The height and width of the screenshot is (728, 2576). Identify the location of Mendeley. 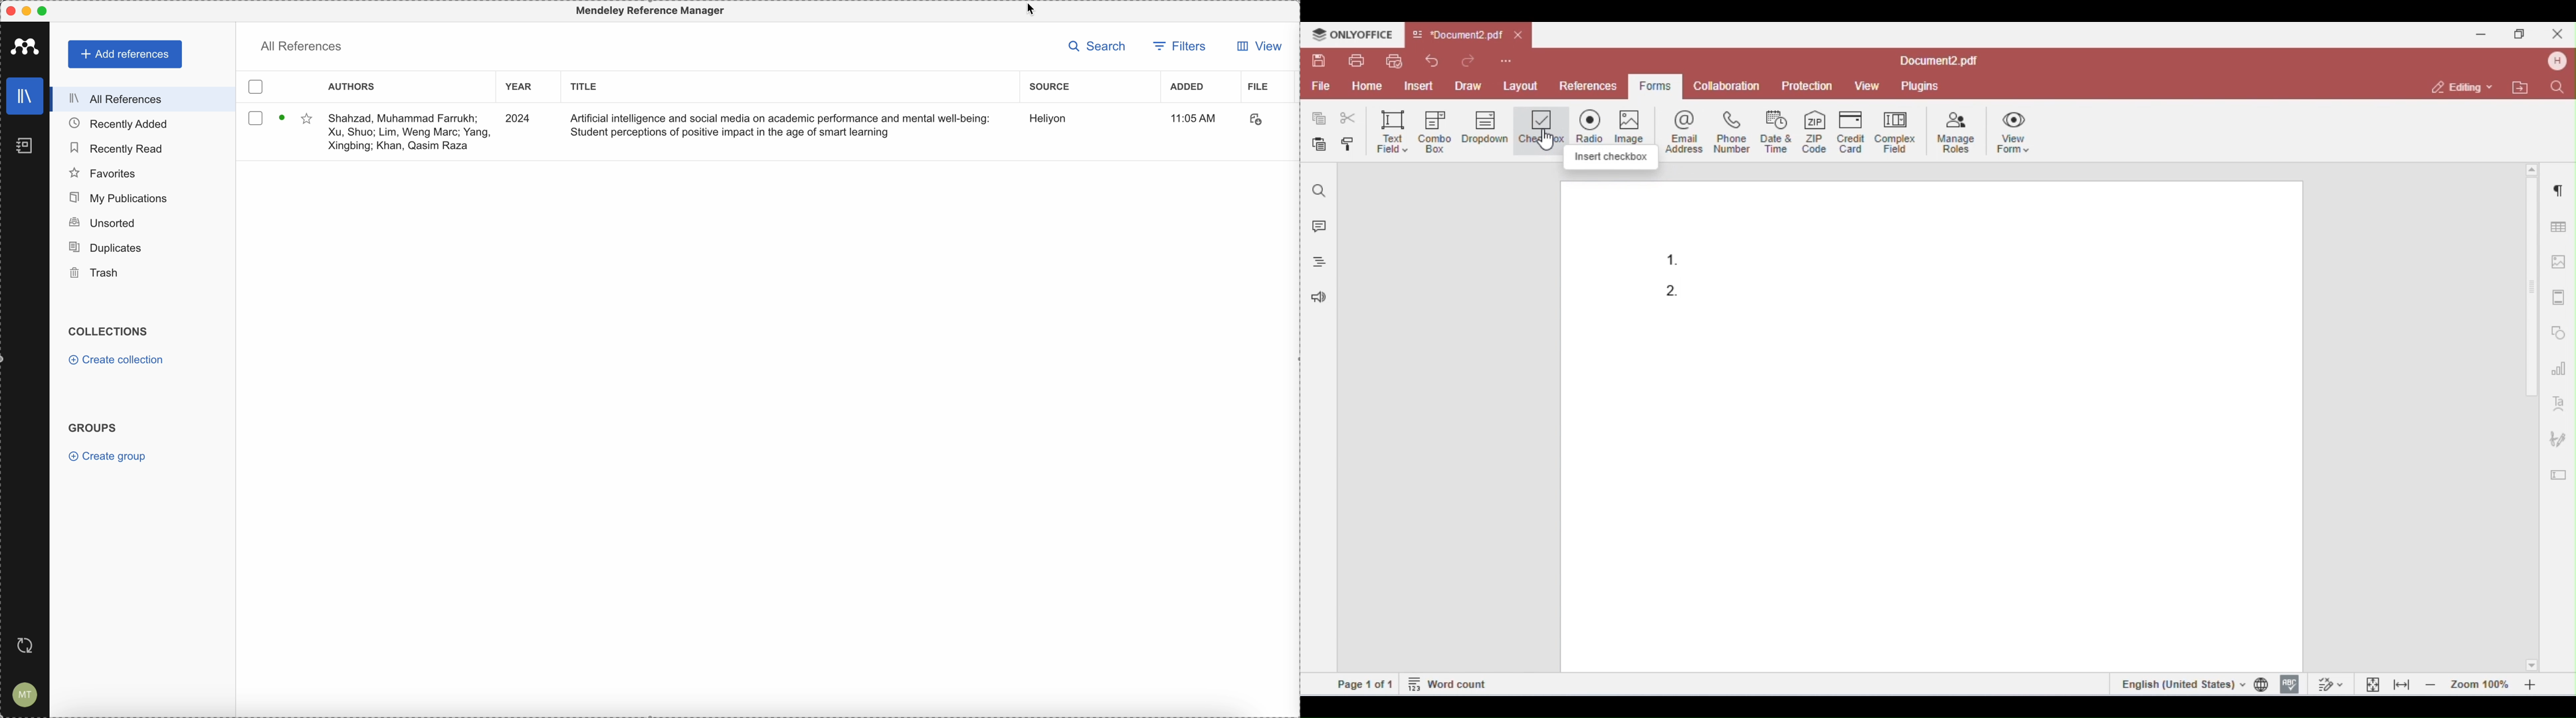
(647, 10).